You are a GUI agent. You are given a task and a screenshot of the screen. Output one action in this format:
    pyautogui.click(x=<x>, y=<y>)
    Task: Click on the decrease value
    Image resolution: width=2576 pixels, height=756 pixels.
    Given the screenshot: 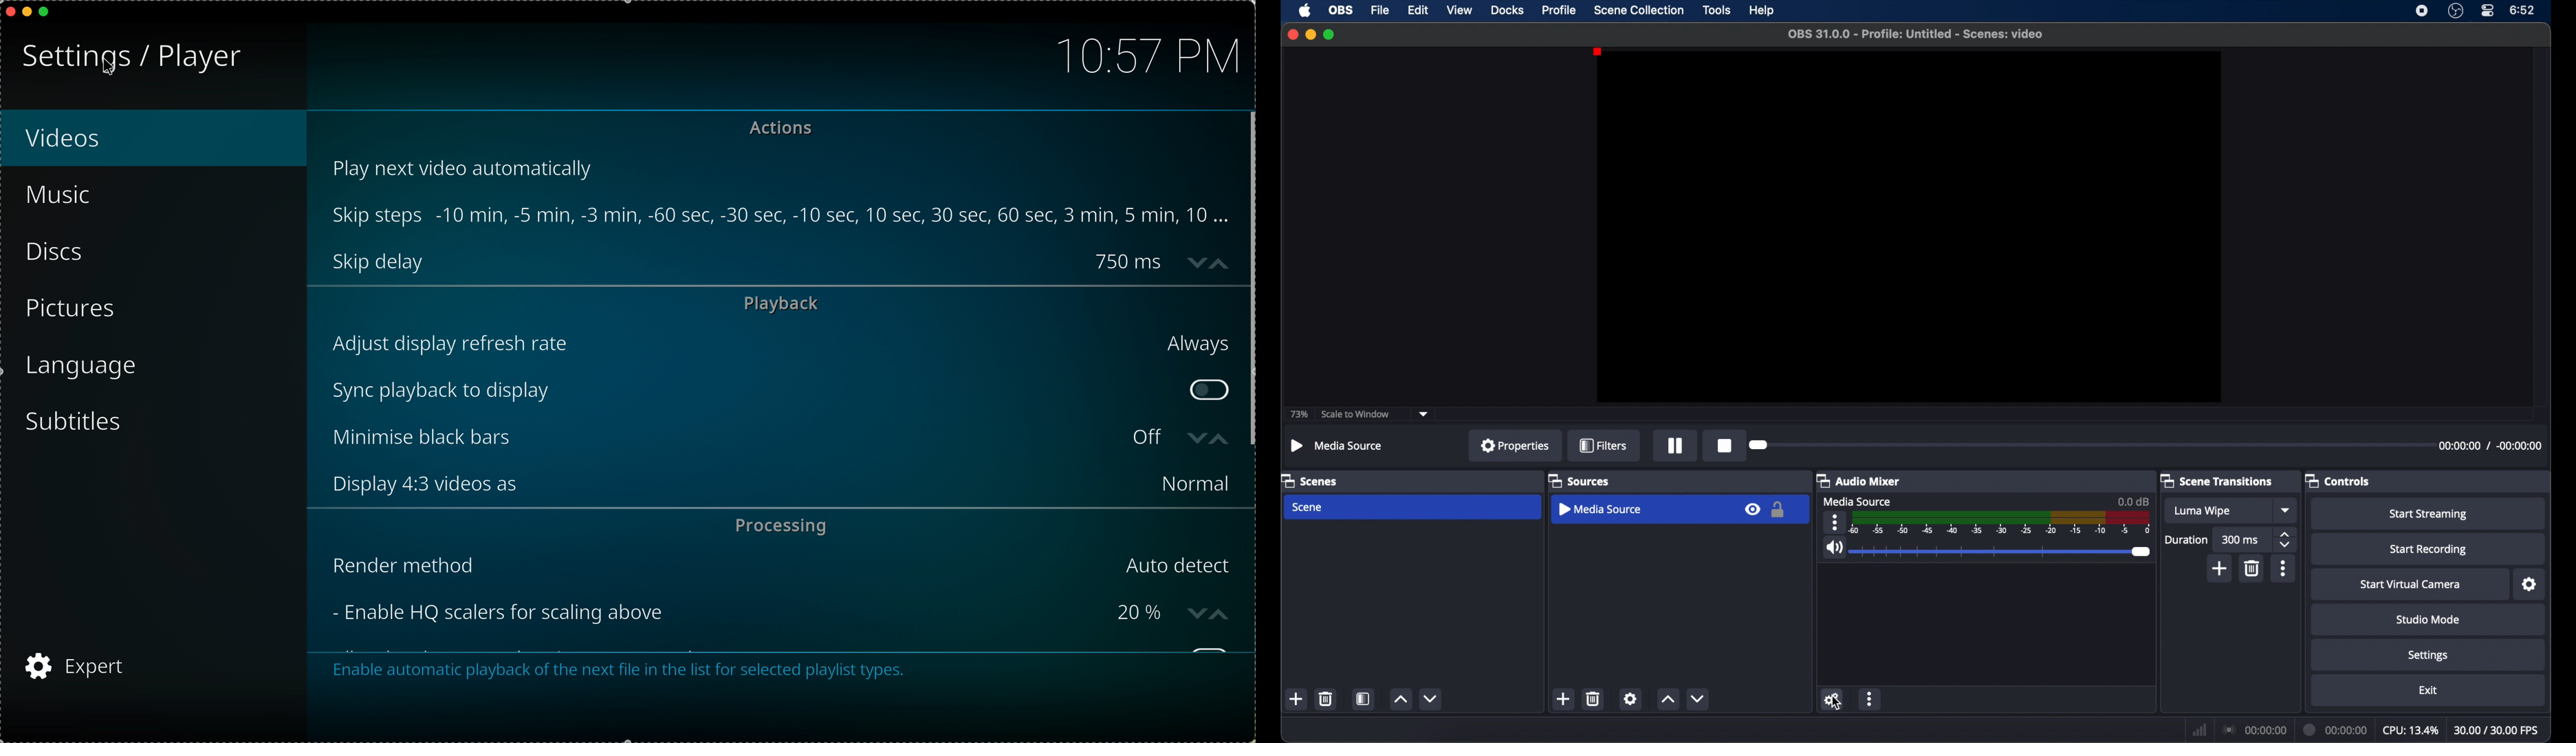 What is the action you would take?
    pyautogui.click(x=1193, y=260)
    